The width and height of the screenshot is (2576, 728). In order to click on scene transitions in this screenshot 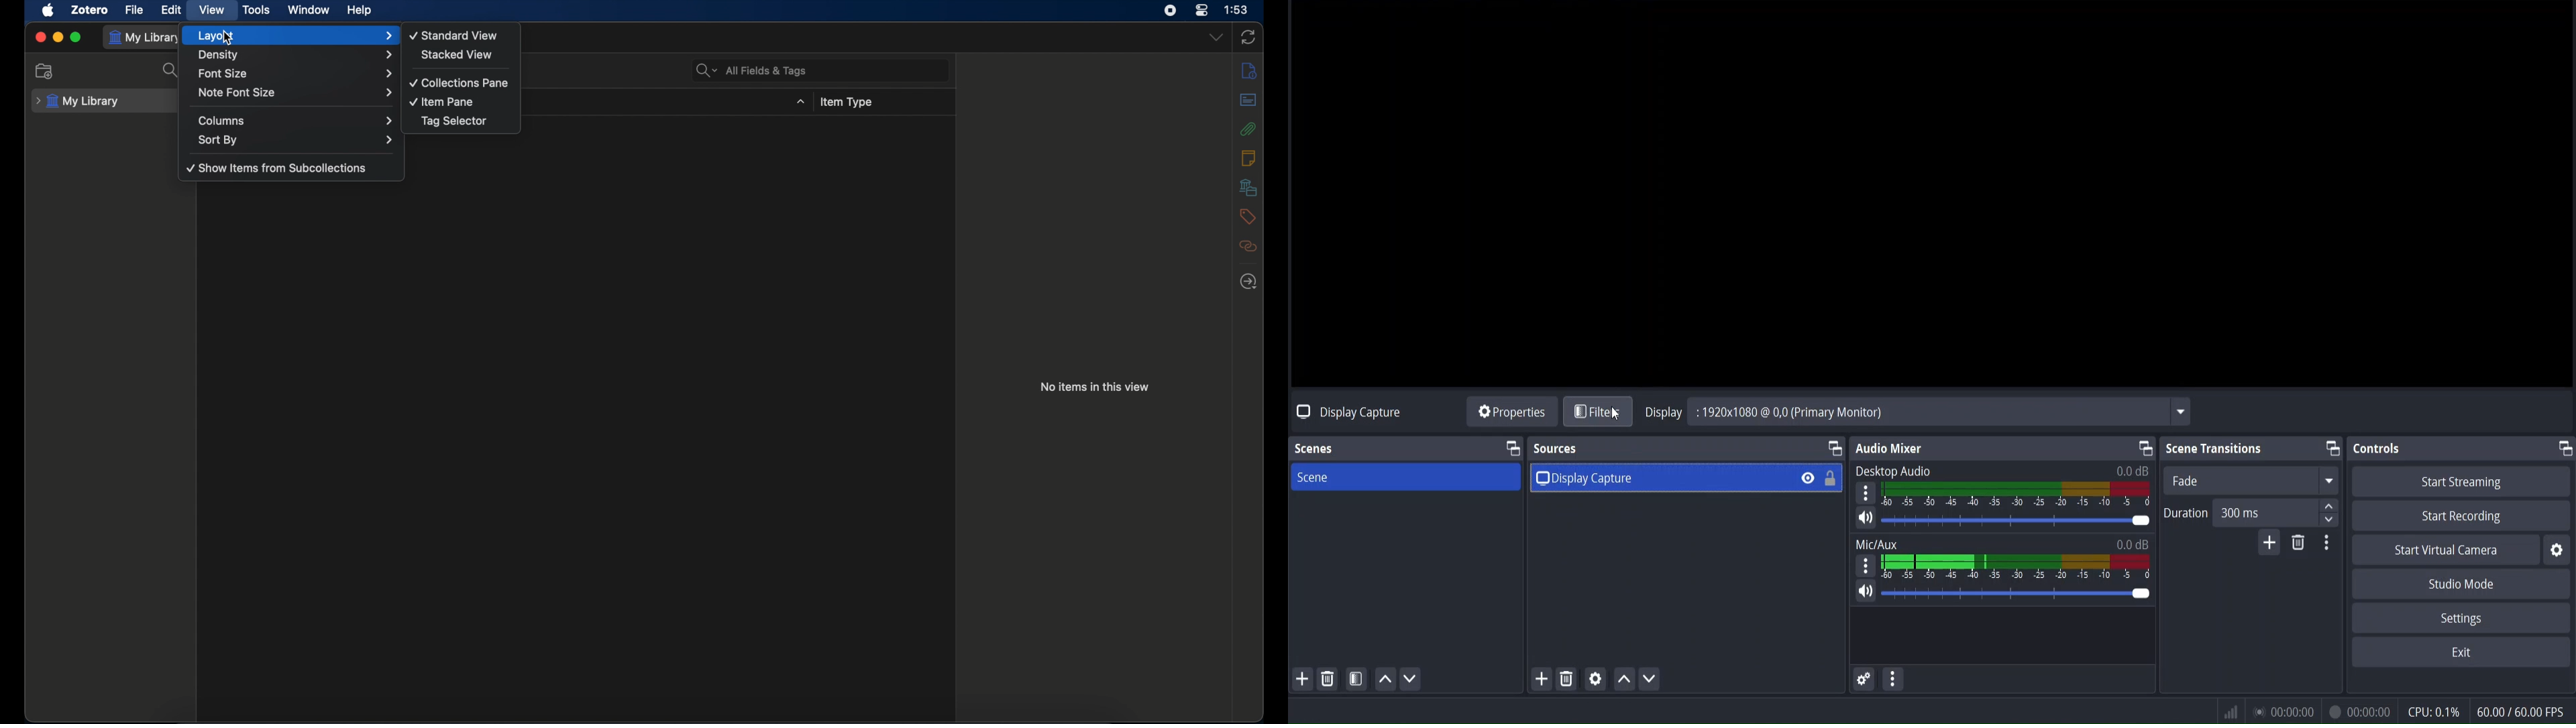, I will do `click(2216, 449)`.